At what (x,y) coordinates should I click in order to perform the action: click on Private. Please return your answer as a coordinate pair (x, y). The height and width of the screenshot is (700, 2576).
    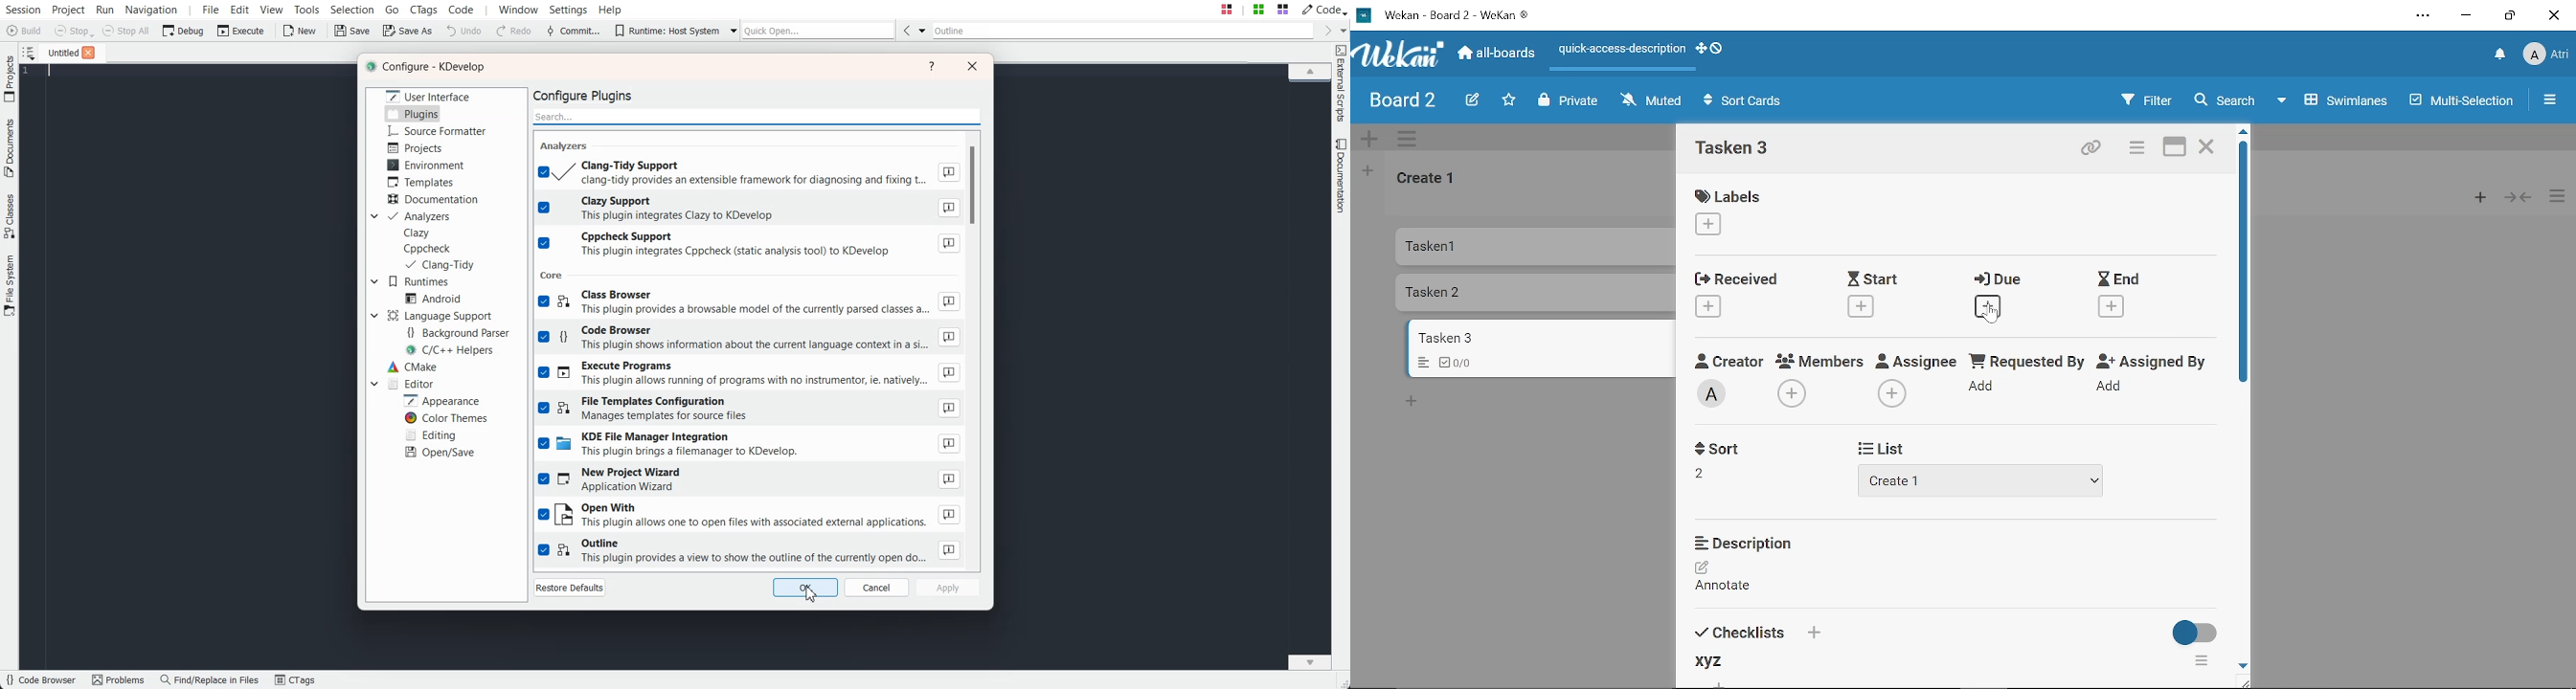
    Looking at the image, I should click on (1569, 100).